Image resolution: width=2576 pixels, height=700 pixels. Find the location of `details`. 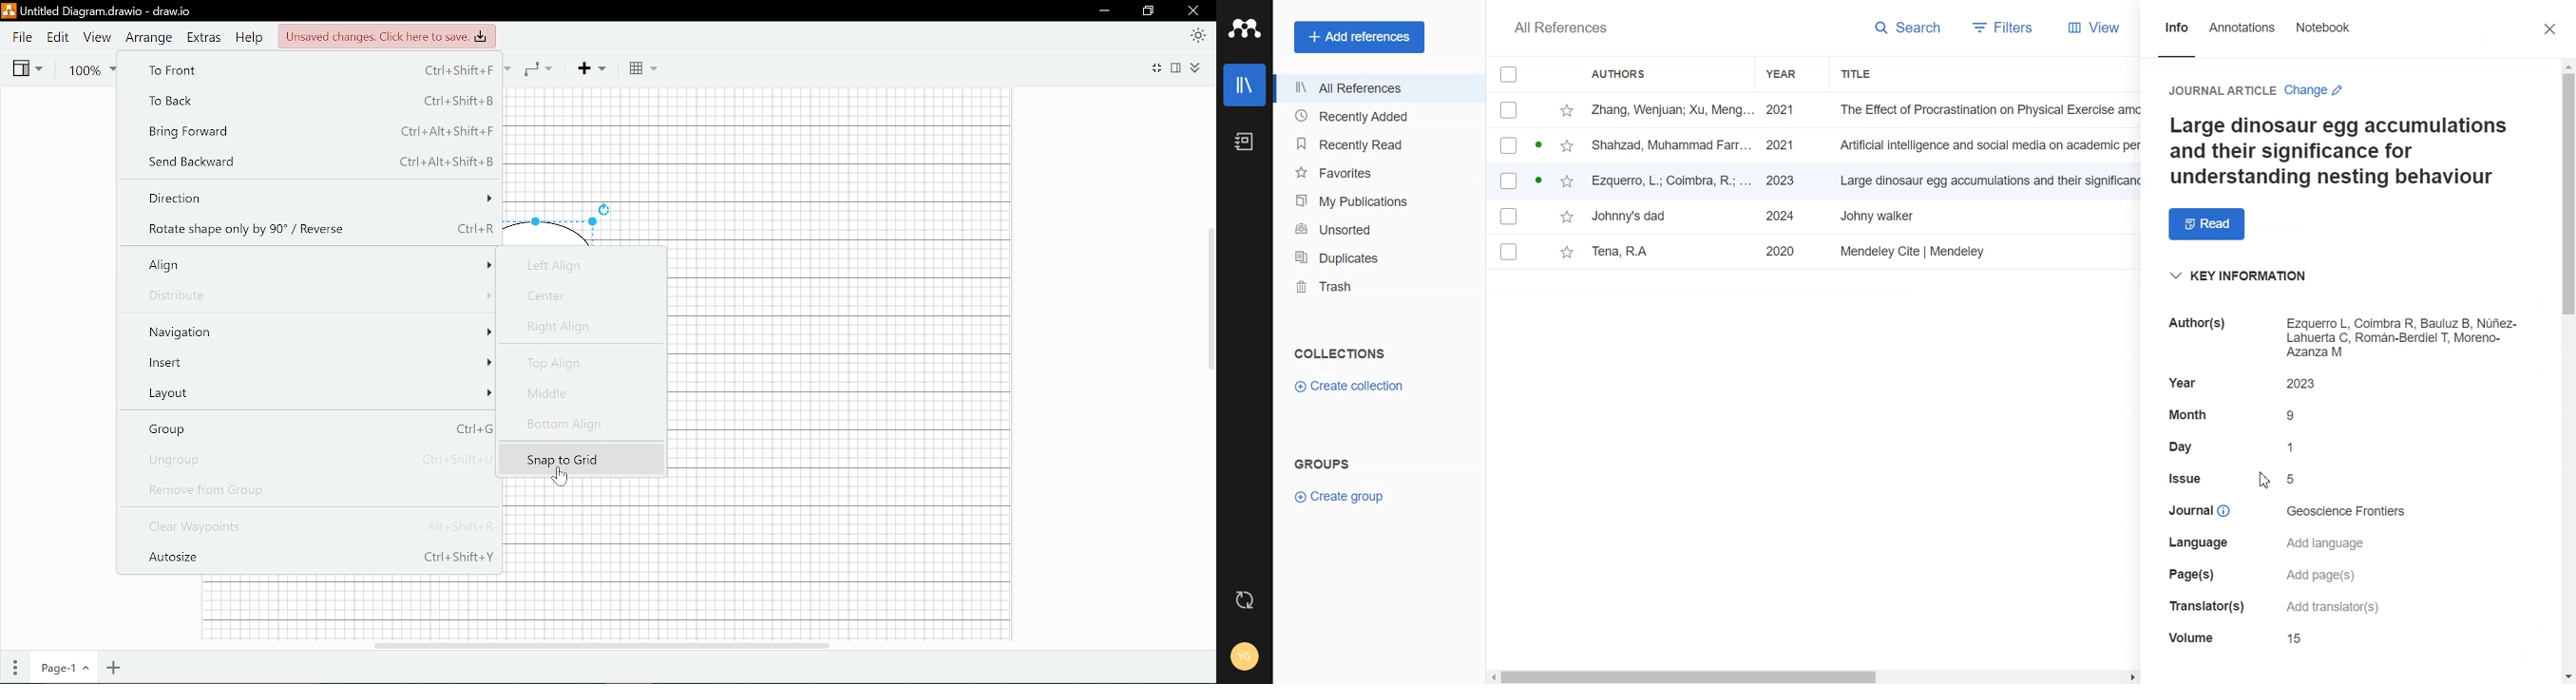

details is located at coordinates (2185, 383).